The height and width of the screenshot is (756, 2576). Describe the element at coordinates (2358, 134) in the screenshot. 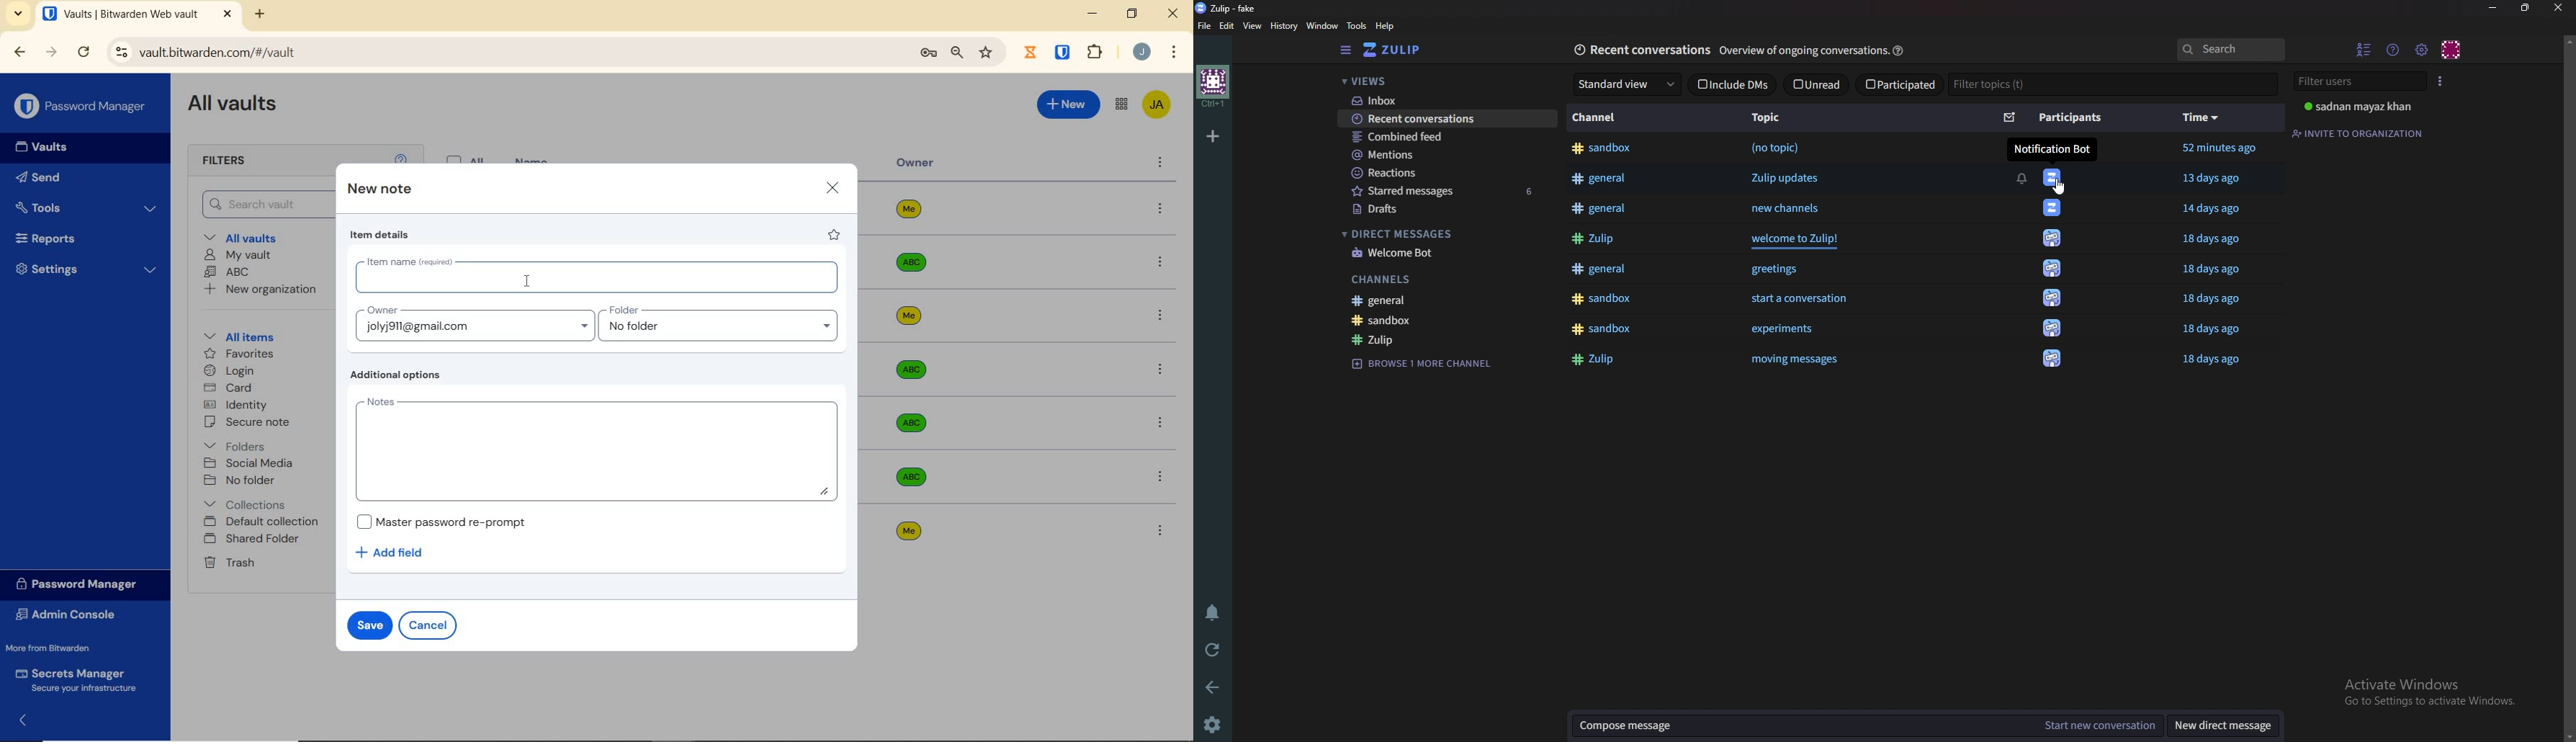

I see `Invite to organization` at that location.